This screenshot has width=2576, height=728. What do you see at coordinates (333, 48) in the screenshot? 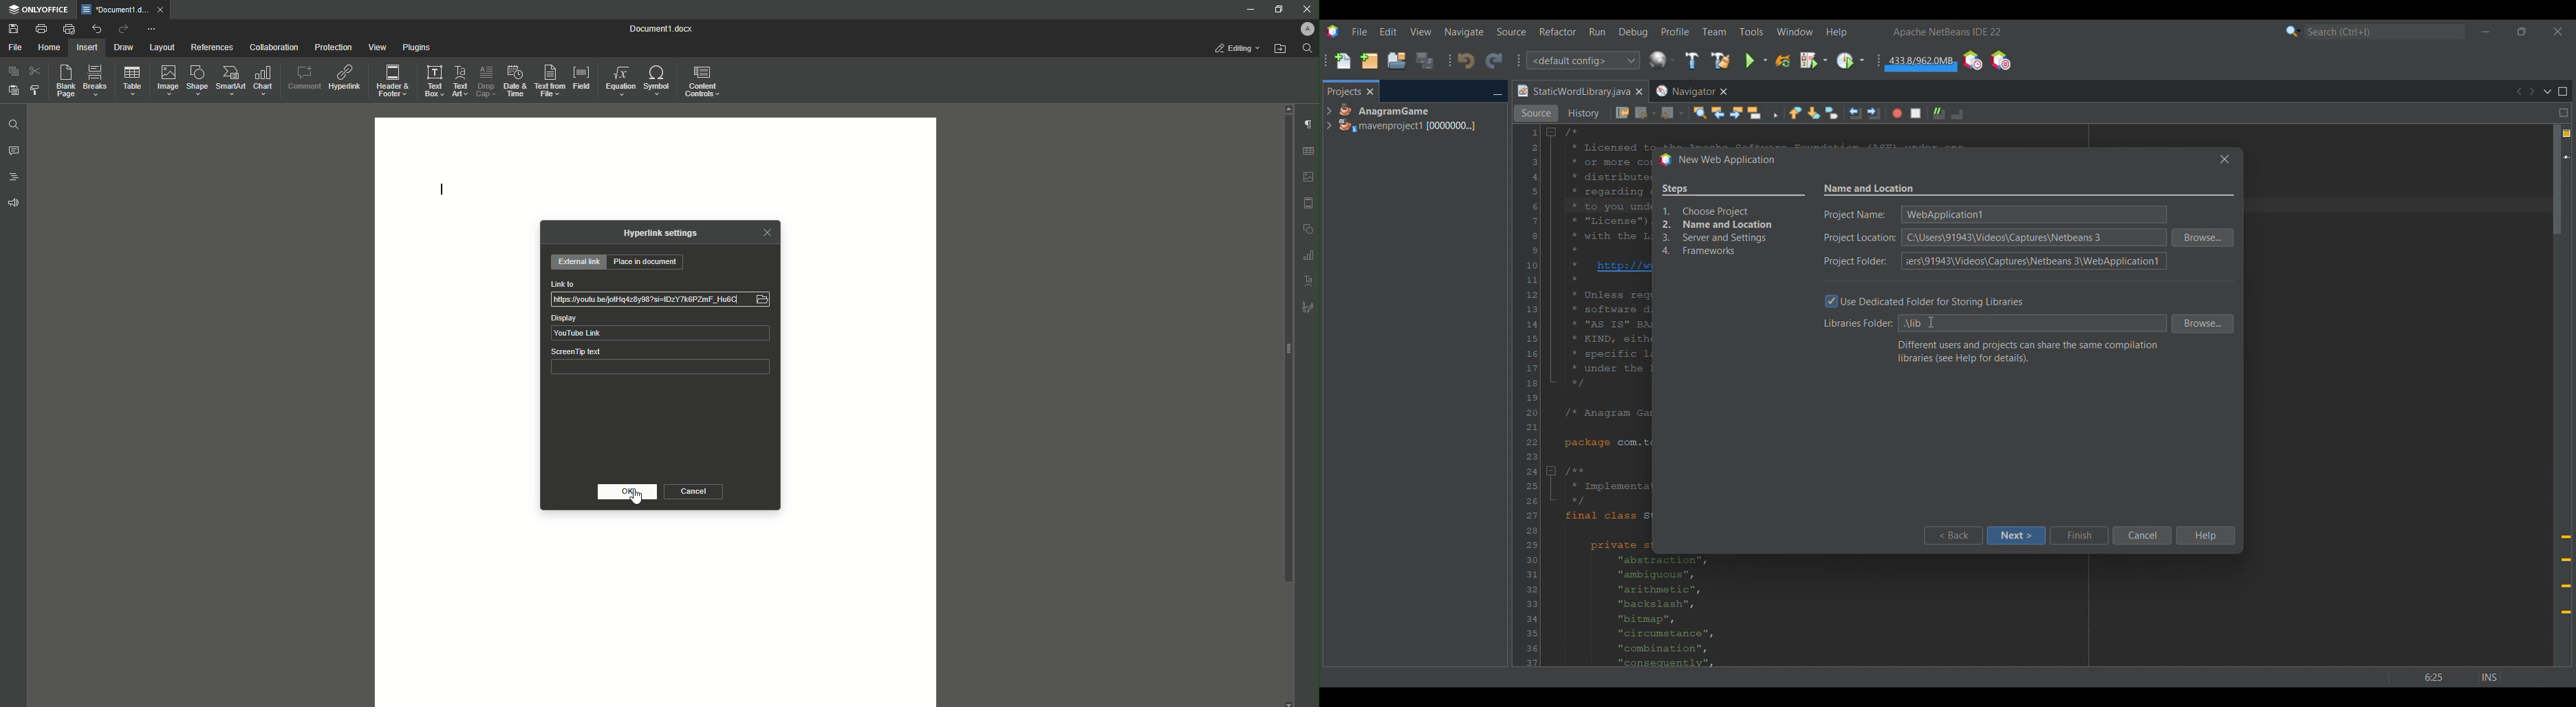
I see `Protection` at bounding box center [333, 48].